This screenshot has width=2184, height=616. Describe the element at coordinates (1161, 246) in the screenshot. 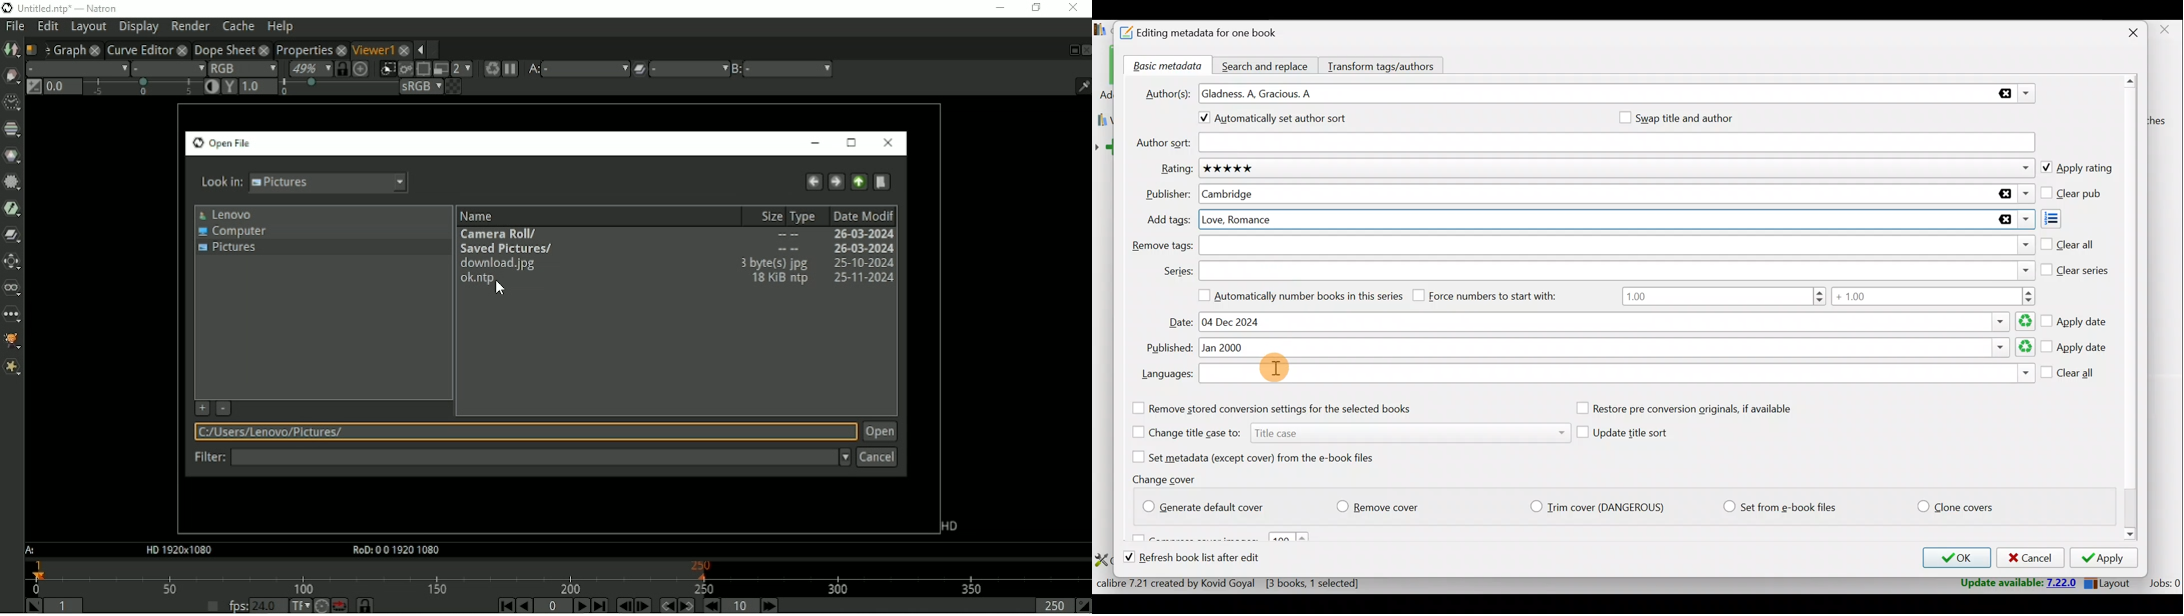

I see `Remove tags:` at that location.